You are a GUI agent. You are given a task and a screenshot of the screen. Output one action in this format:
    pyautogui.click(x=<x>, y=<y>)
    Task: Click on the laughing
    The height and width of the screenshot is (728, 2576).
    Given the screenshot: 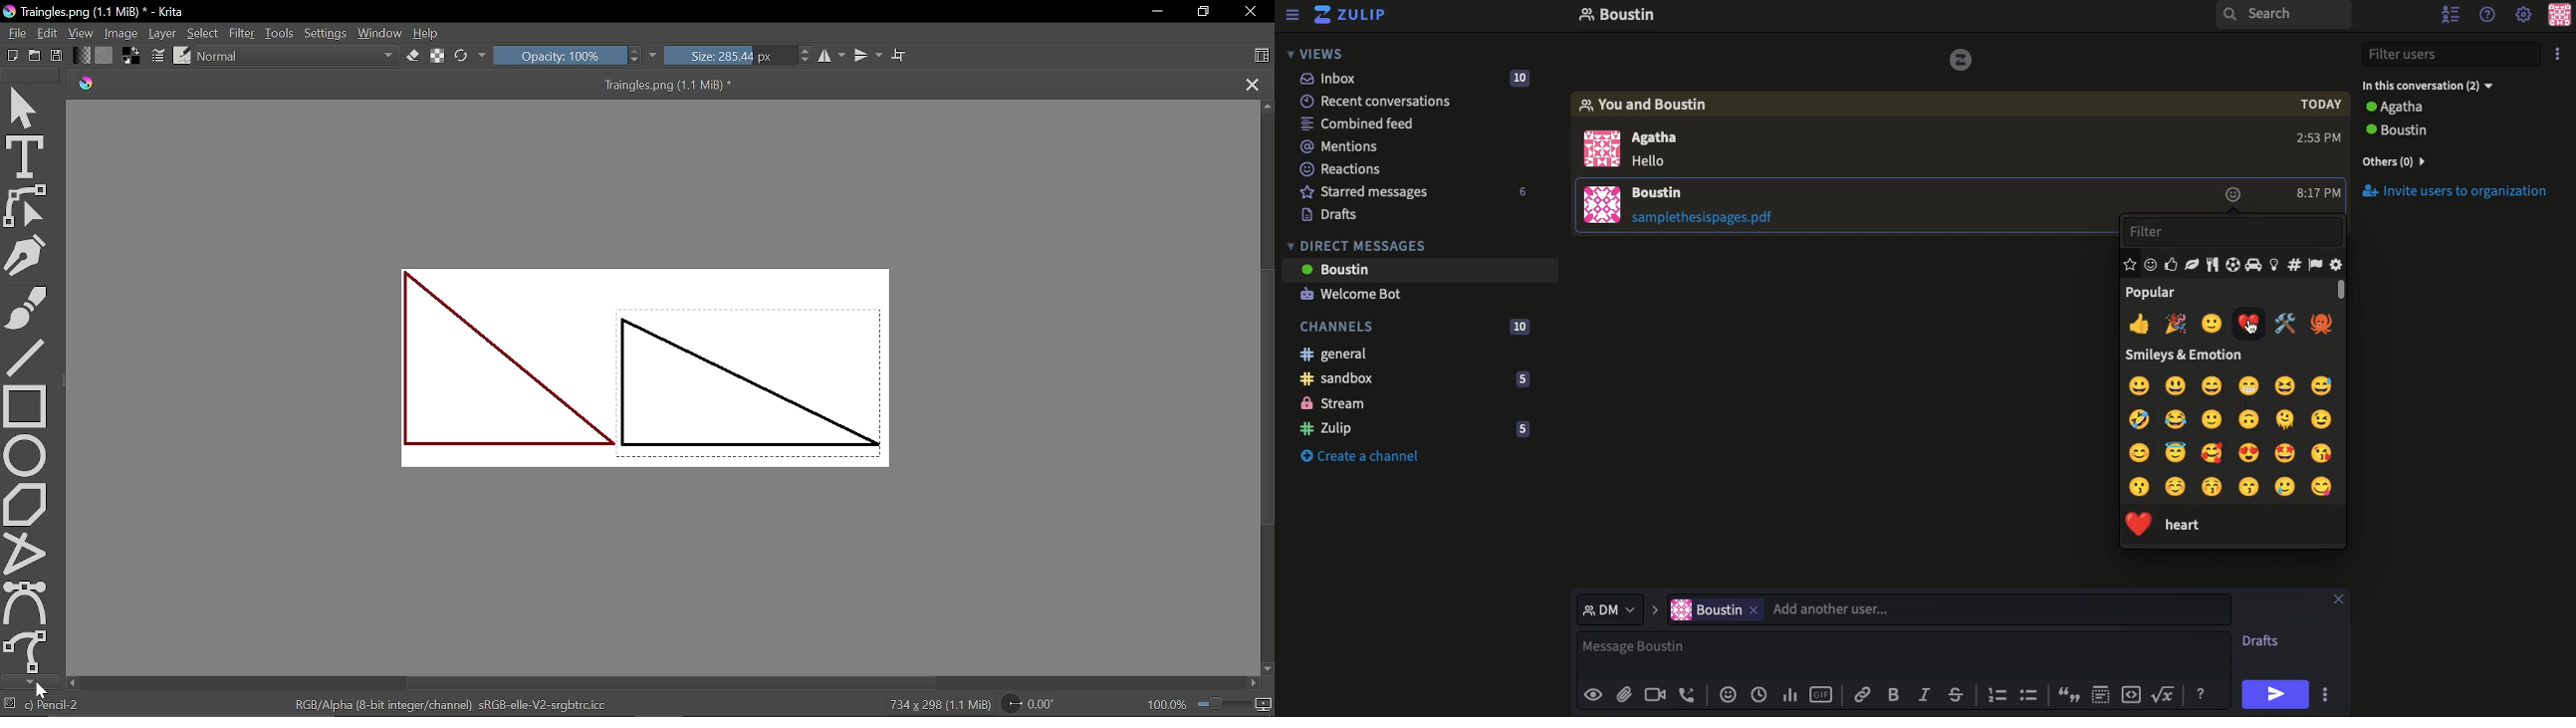 What is the action you would take?
    pyautogui.click(x=2288, y=389)
    